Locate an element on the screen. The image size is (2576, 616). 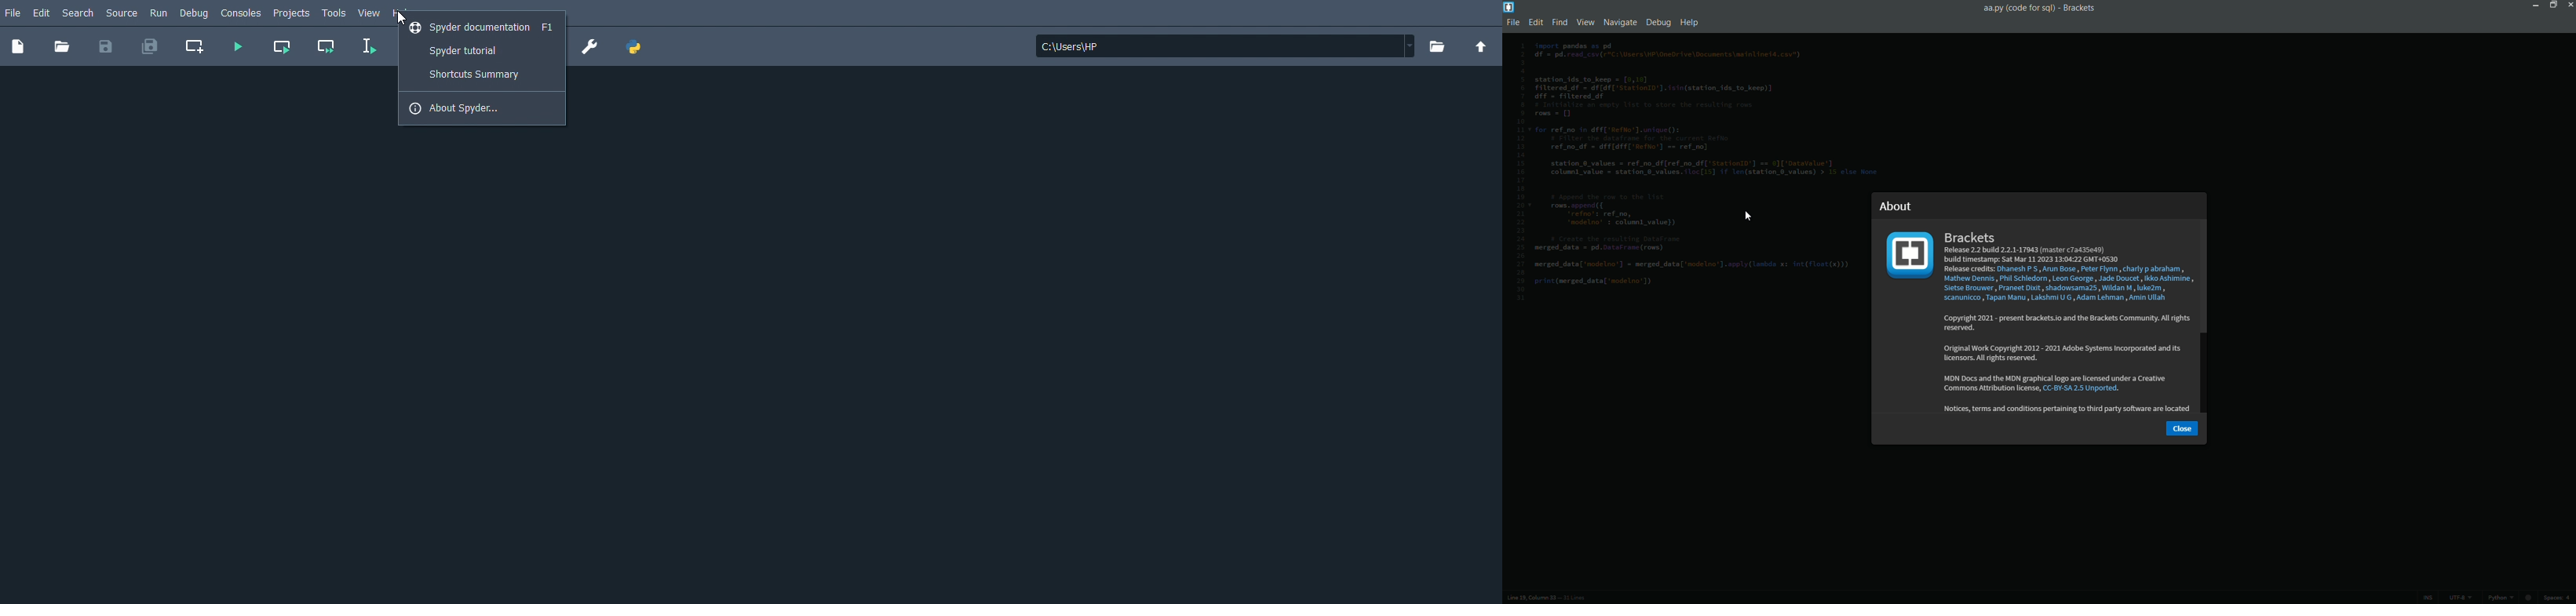
Preferences is located at coordinates (590, 46).